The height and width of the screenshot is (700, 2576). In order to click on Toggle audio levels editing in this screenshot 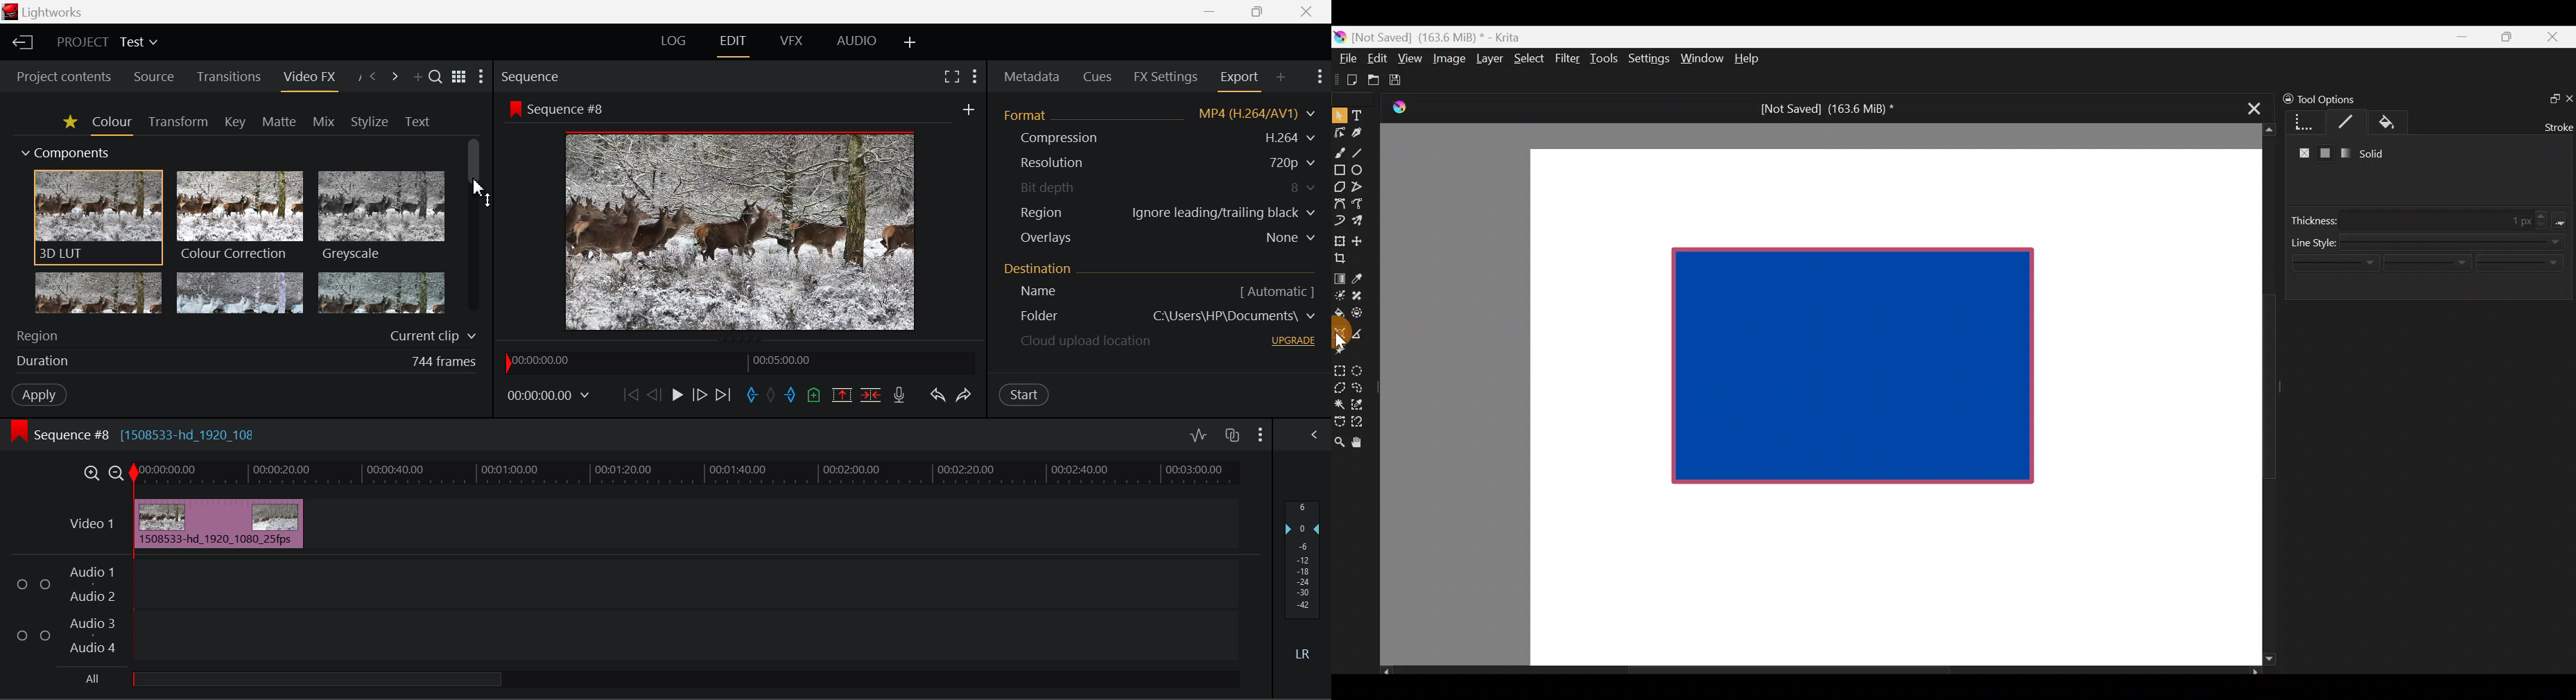, I will do `click(1198, 433)`.